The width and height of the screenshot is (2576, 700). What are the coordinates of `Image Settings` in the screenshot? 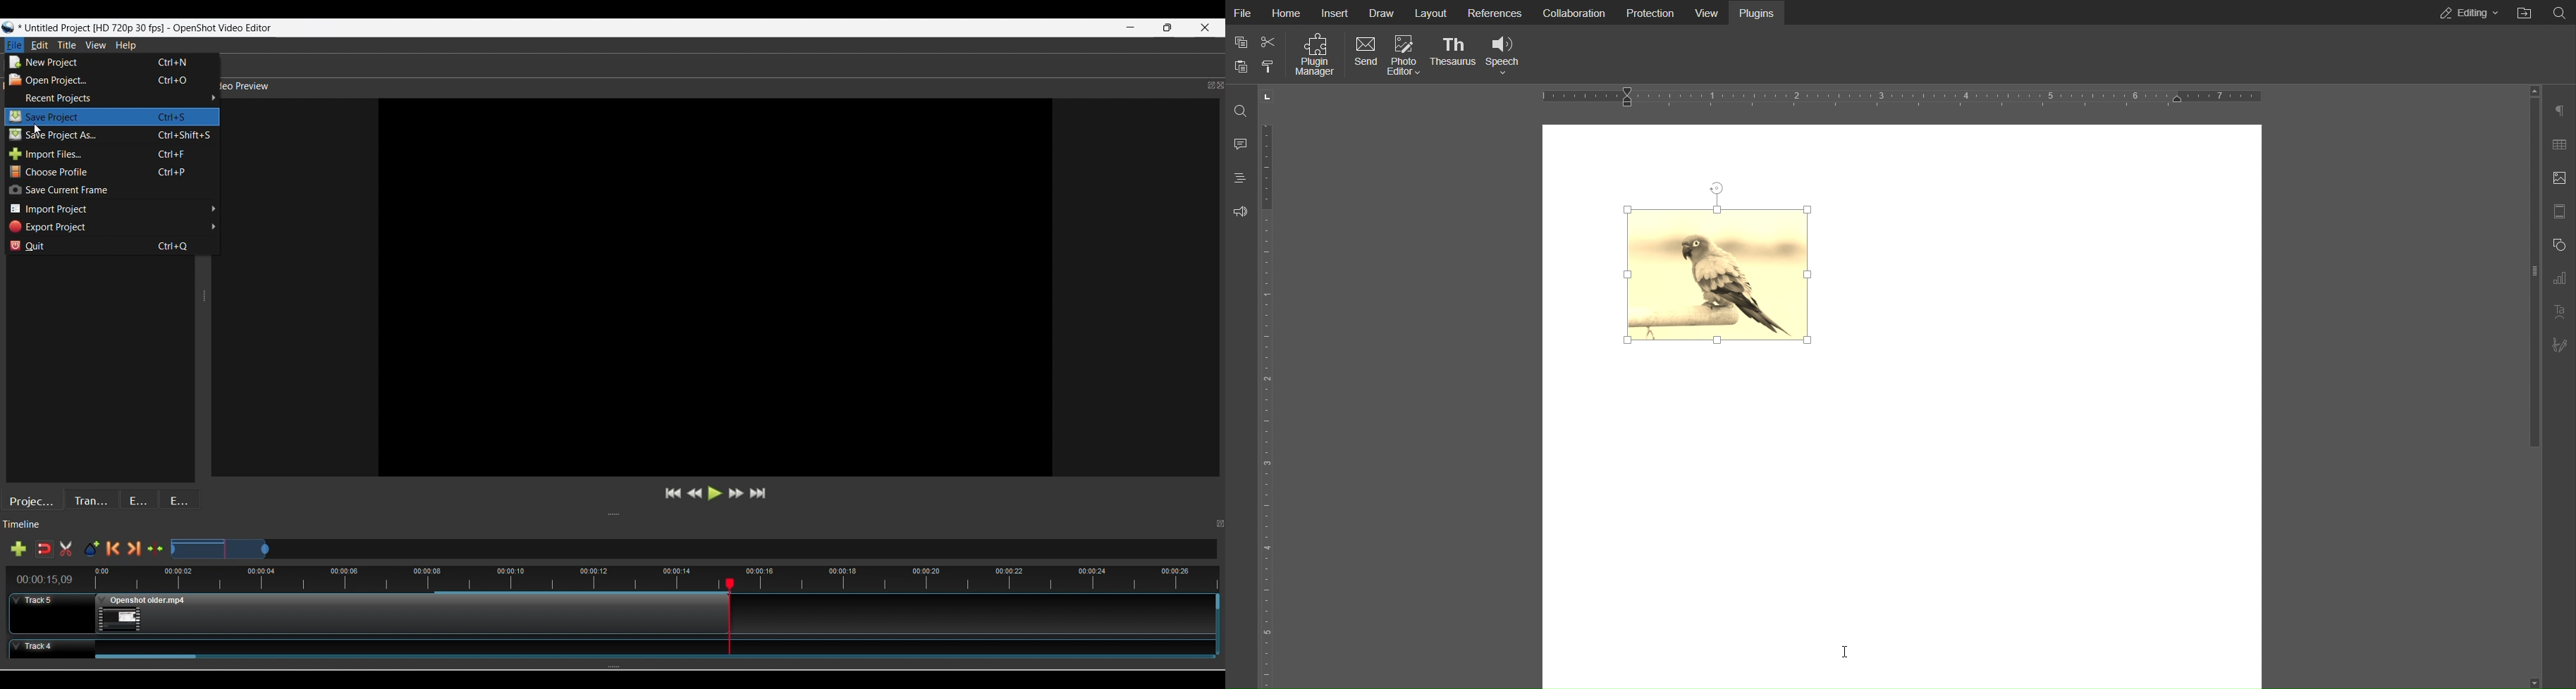 It's located at (2558, 179).